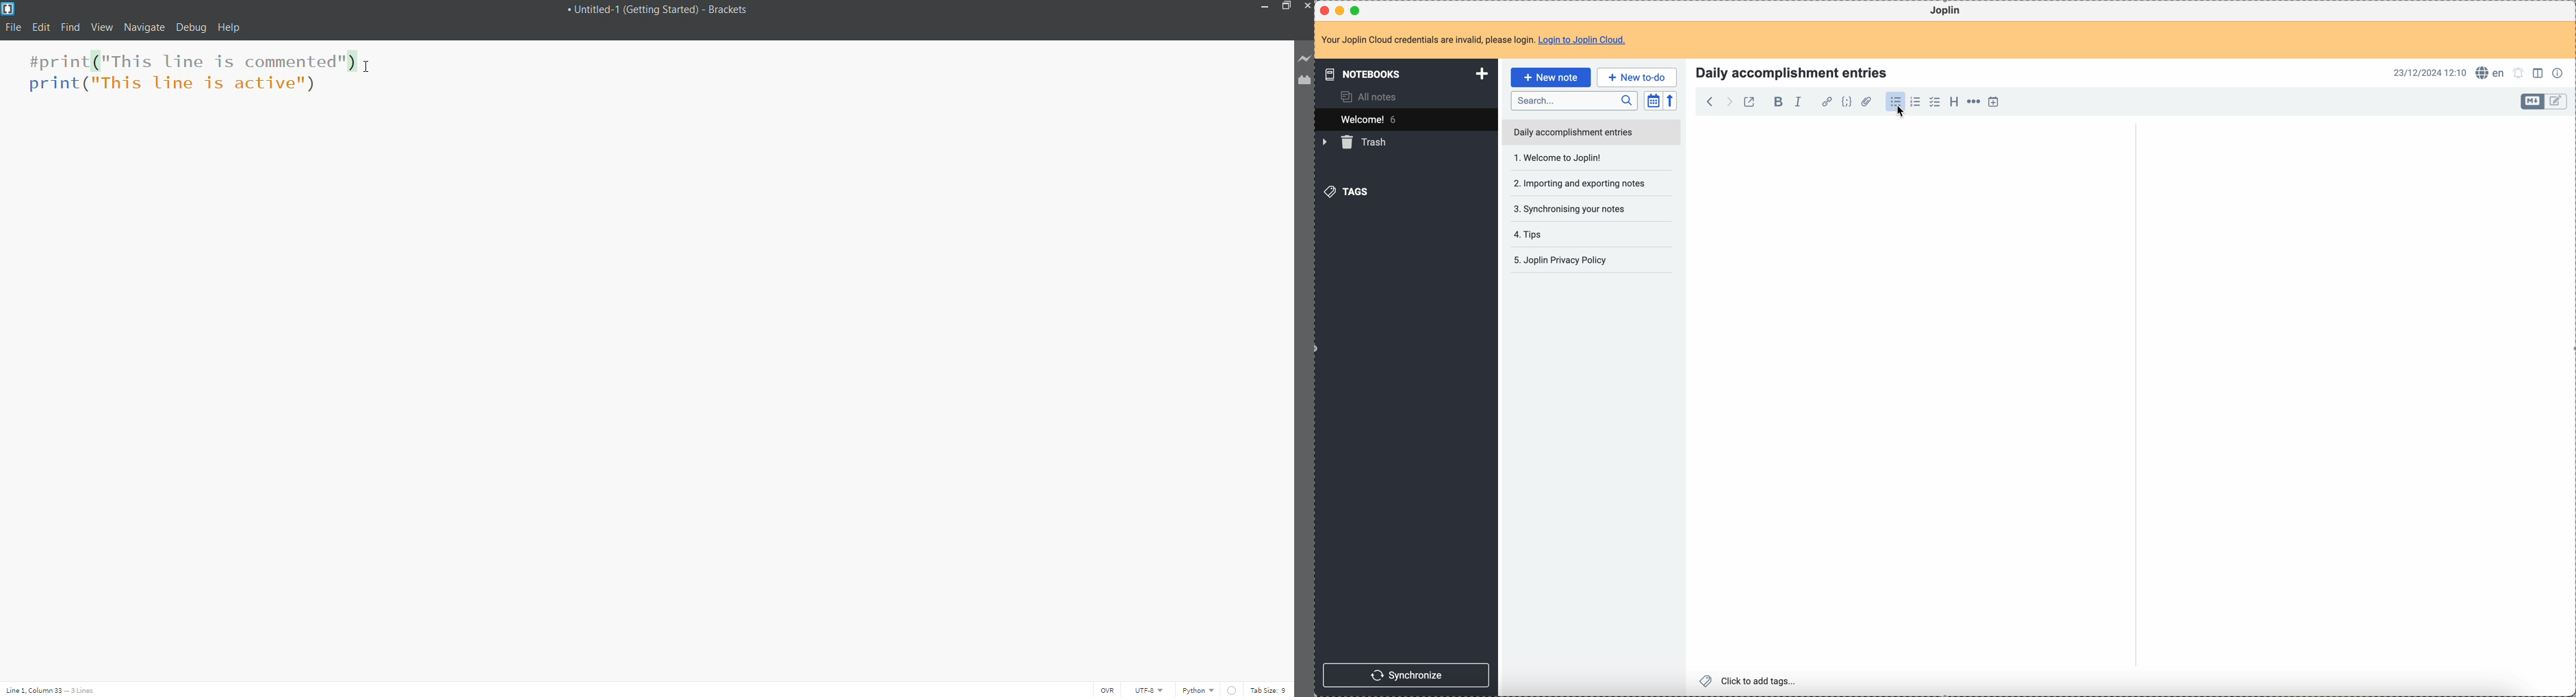  Describe the element at coordinates (1750, 682) in the screenshot. I see `click to add tags` at that location.